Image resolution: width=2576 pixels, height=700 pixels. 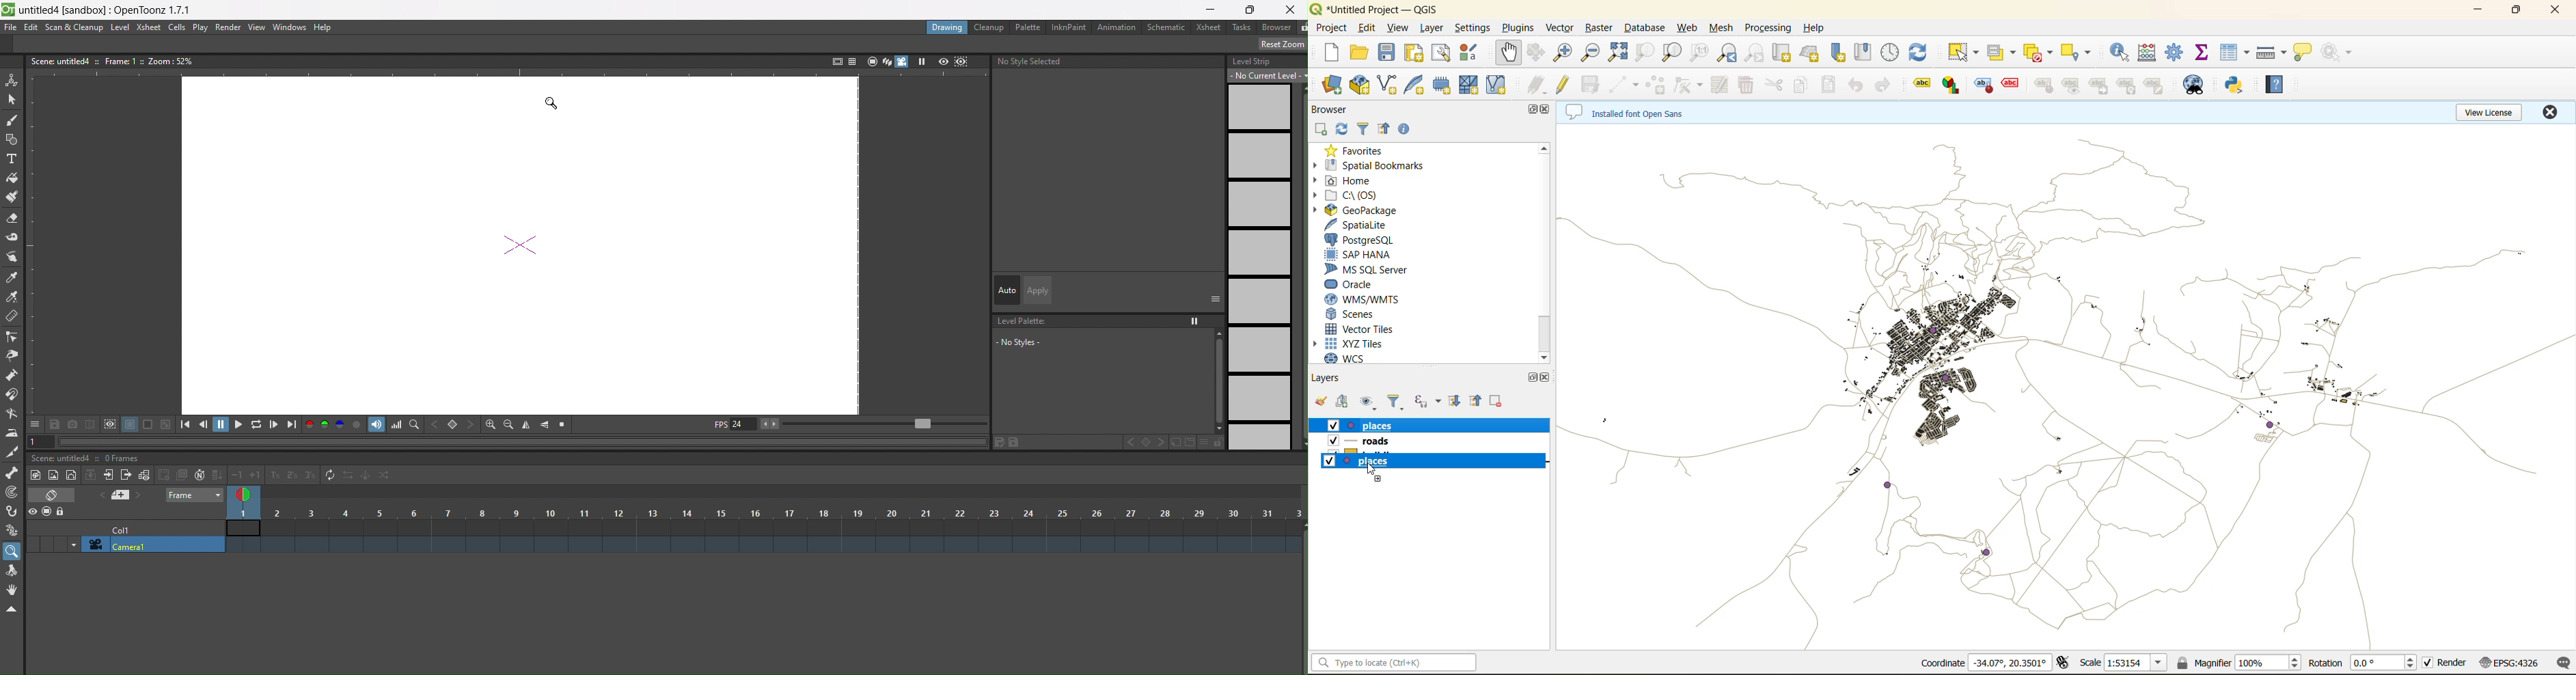 What do you see at coordinates (14, 176) in the screenshot?
I see `fill tool` at bounding box center [14, 176].